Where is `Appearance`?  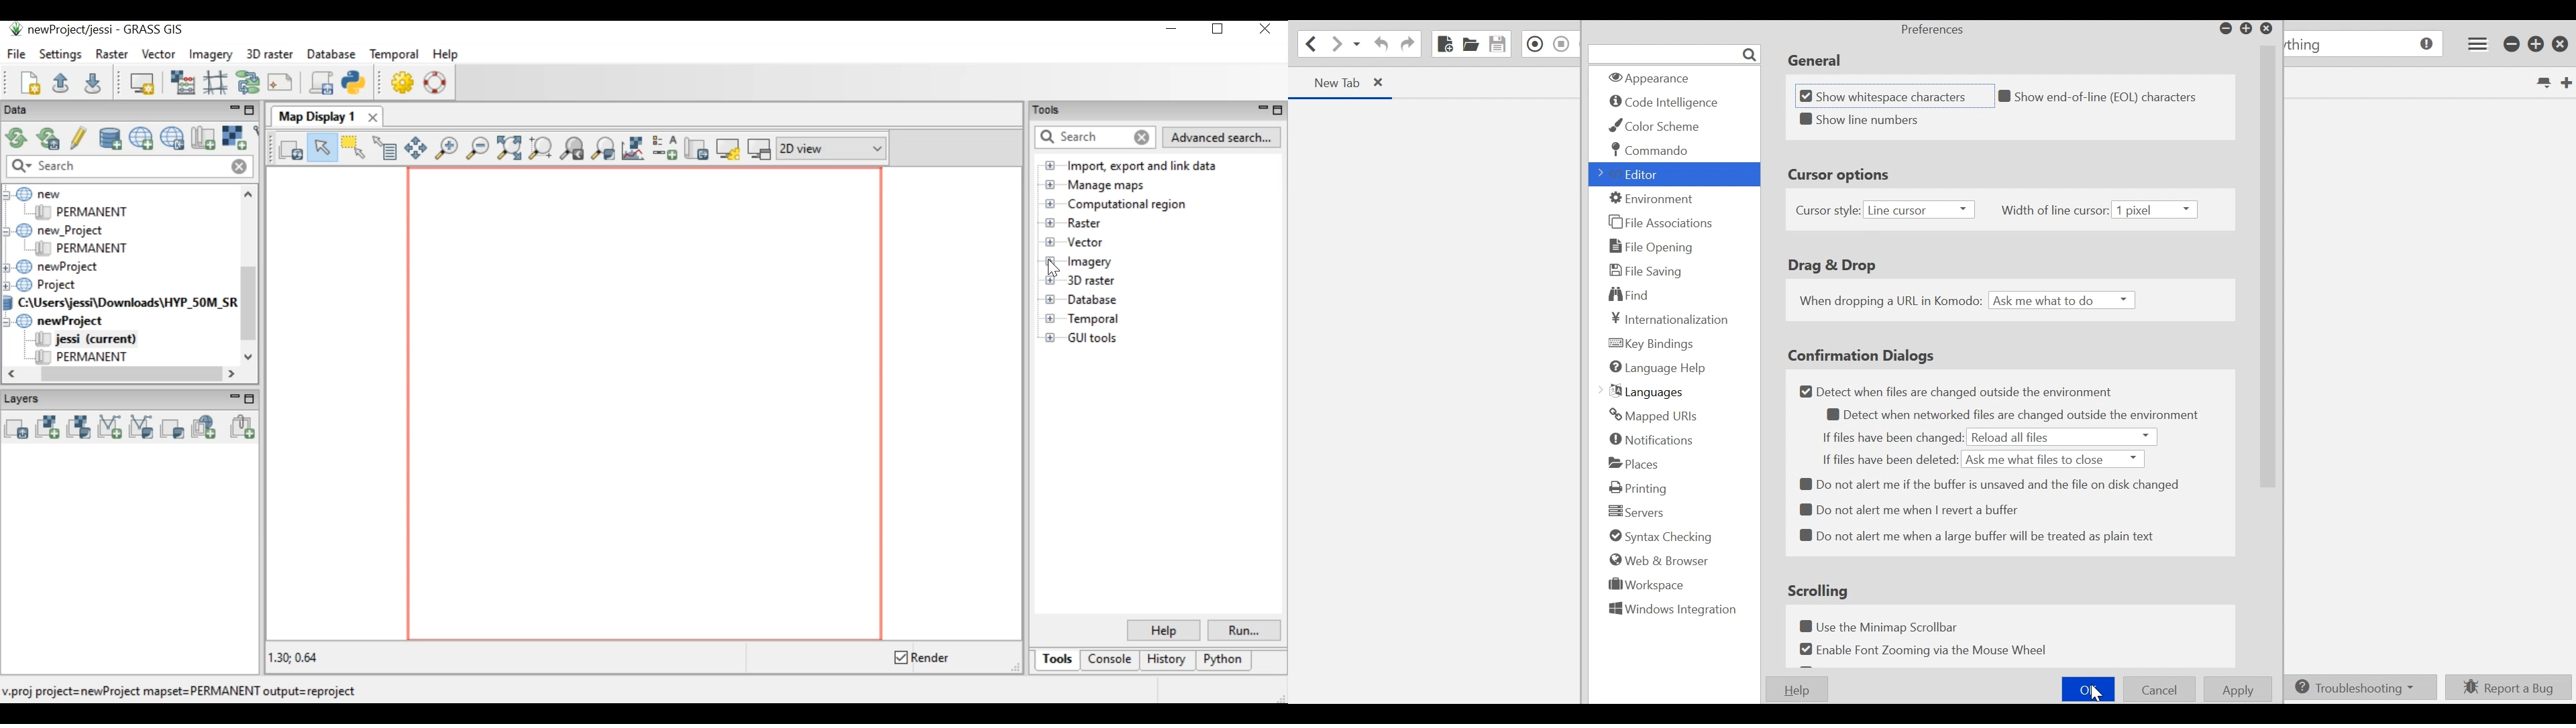
Appearance is located at coordinates (1672, 77).